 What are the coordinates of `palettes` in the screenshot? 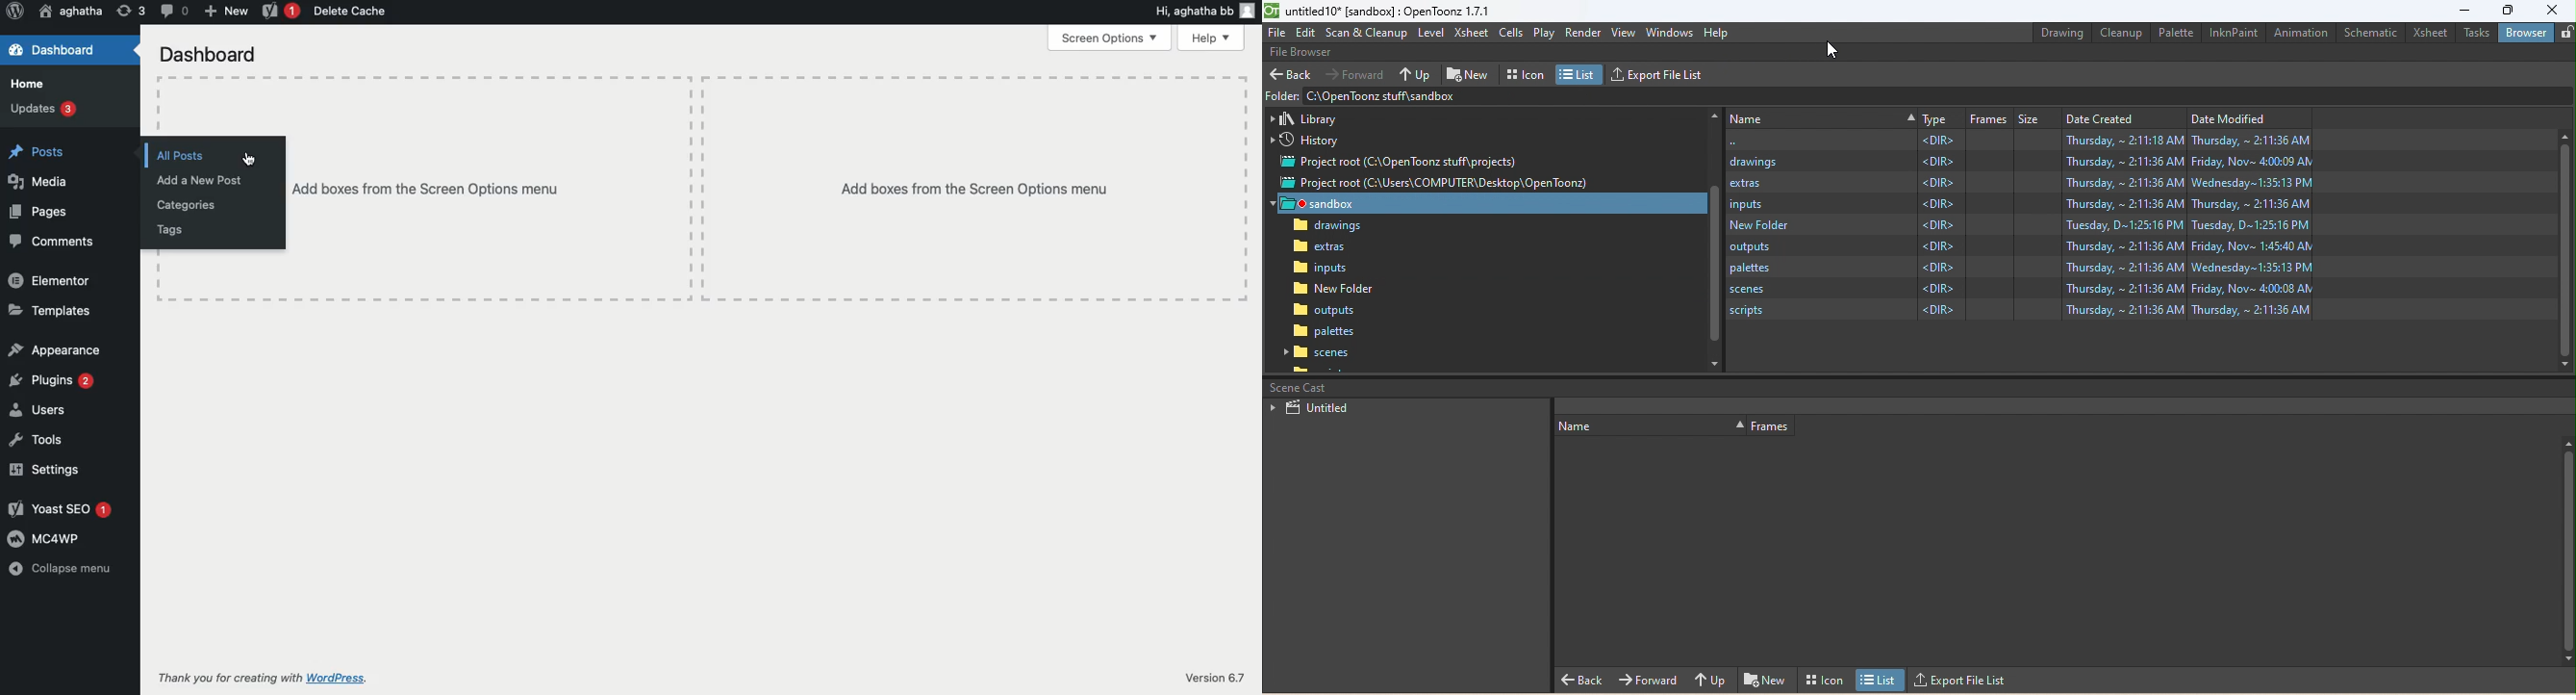 It's located at (1324, 310).